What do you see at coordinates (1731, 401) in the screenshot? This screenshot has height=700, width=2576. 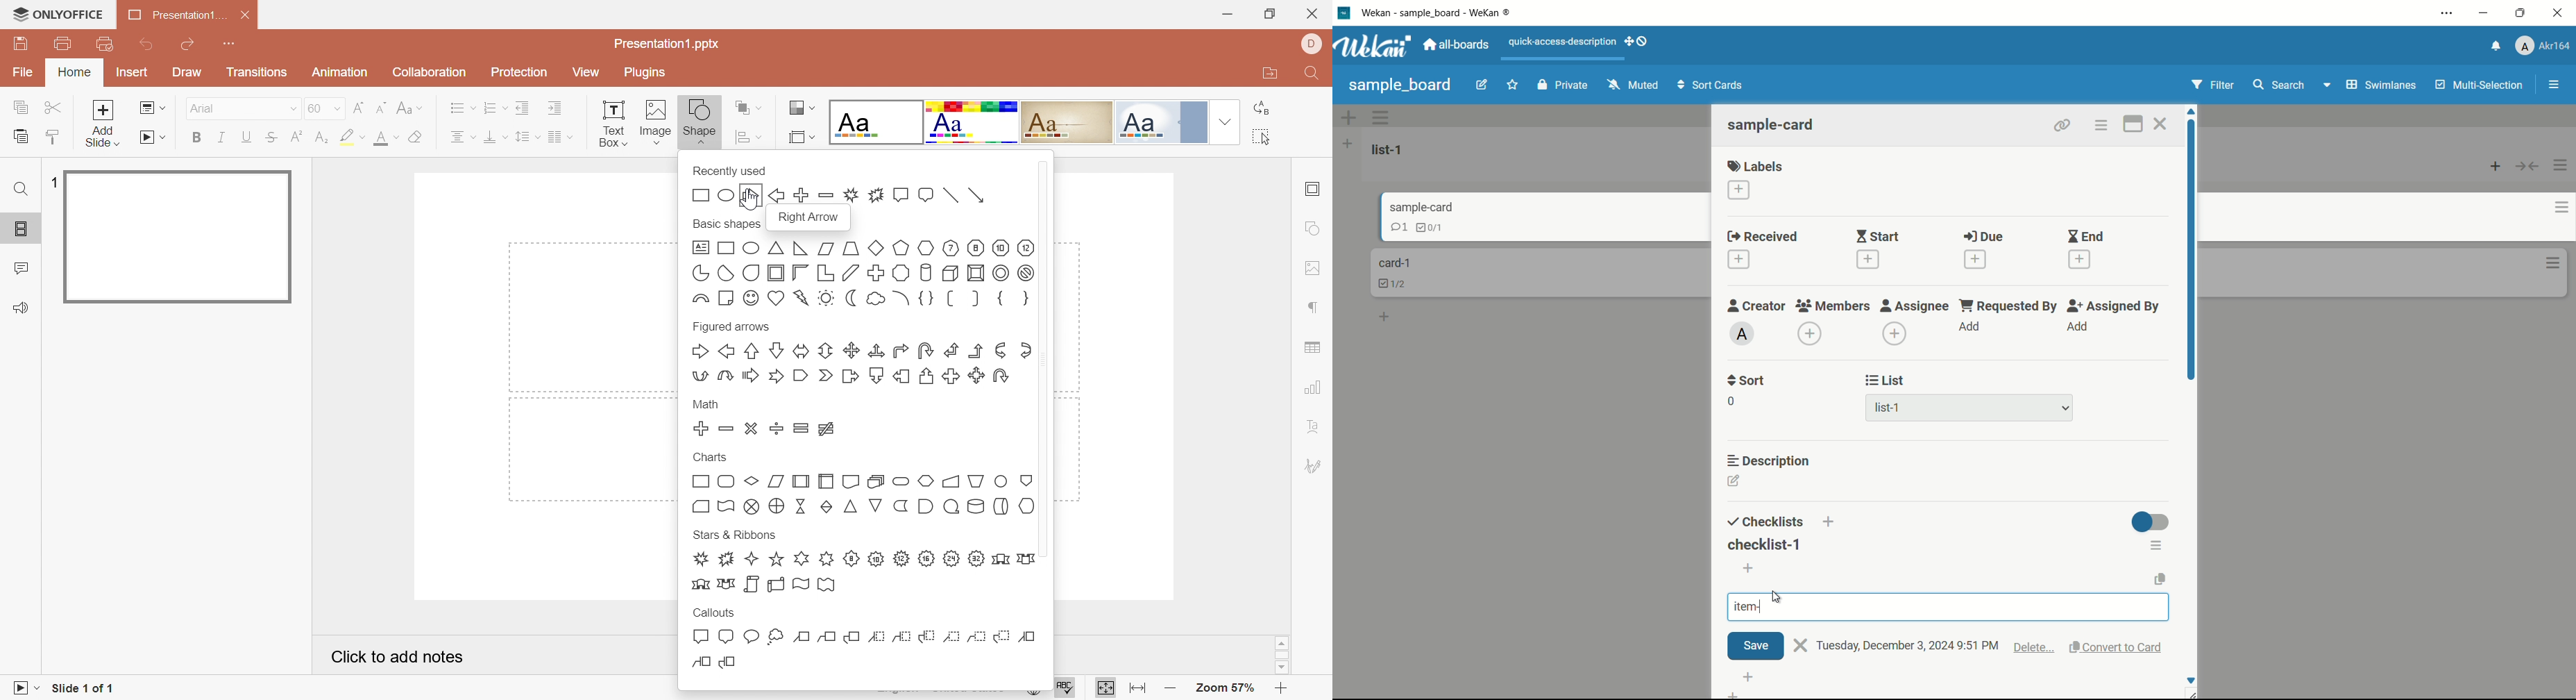 I see `0` at bounding box center [1731, 401].